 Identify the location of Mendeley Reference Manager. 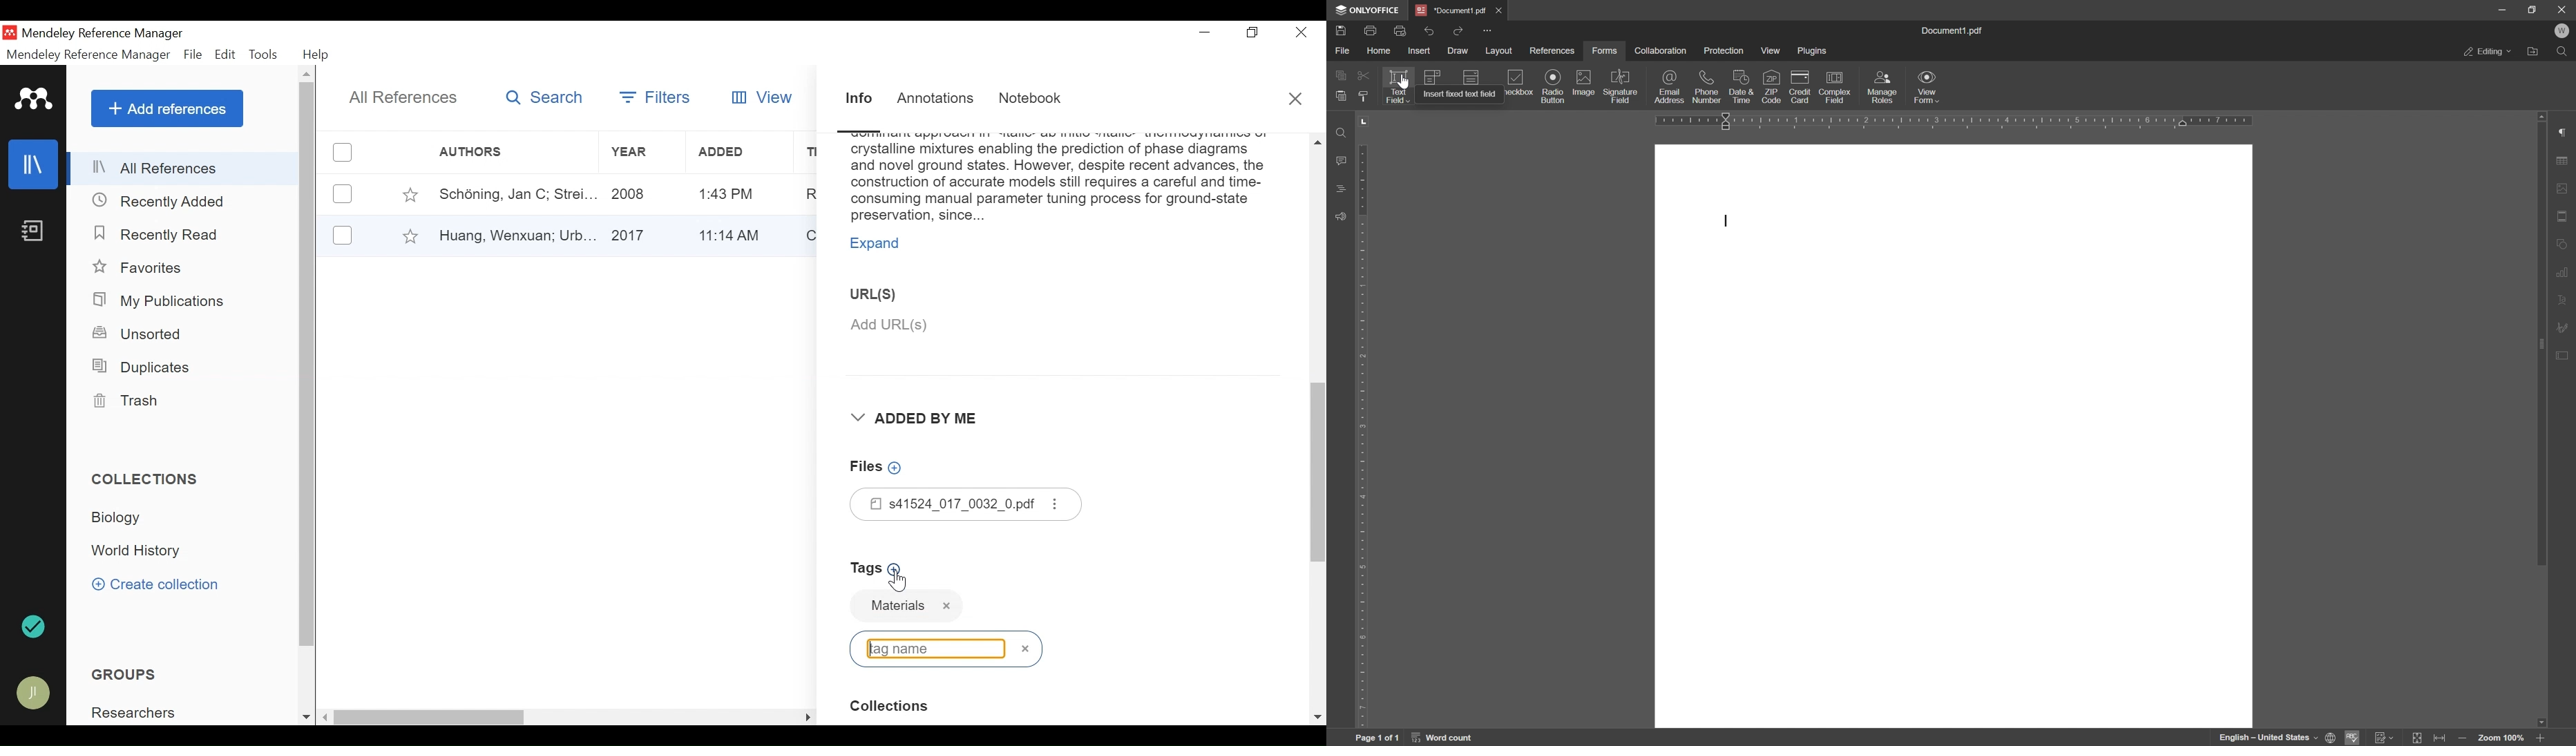
(88, 57).